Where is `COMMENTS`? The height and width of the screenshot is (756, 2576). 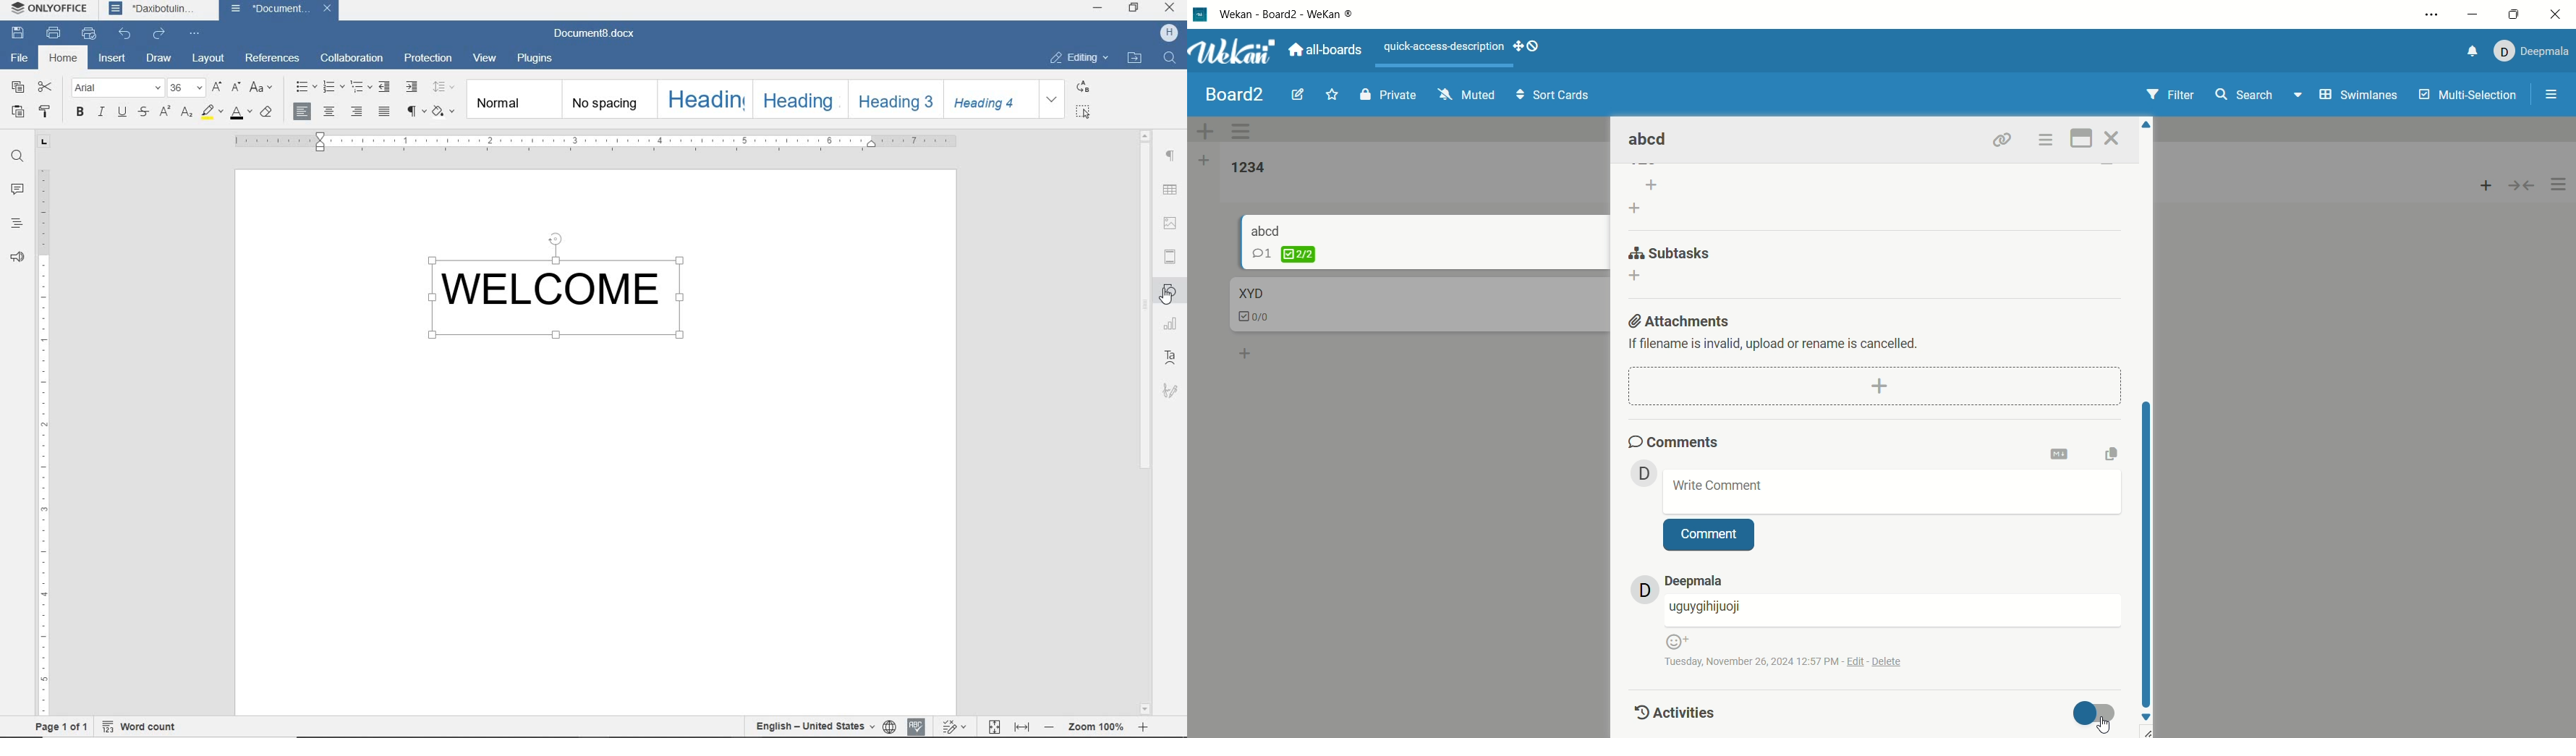 COMMENTS is located at coordinates (18, 189).